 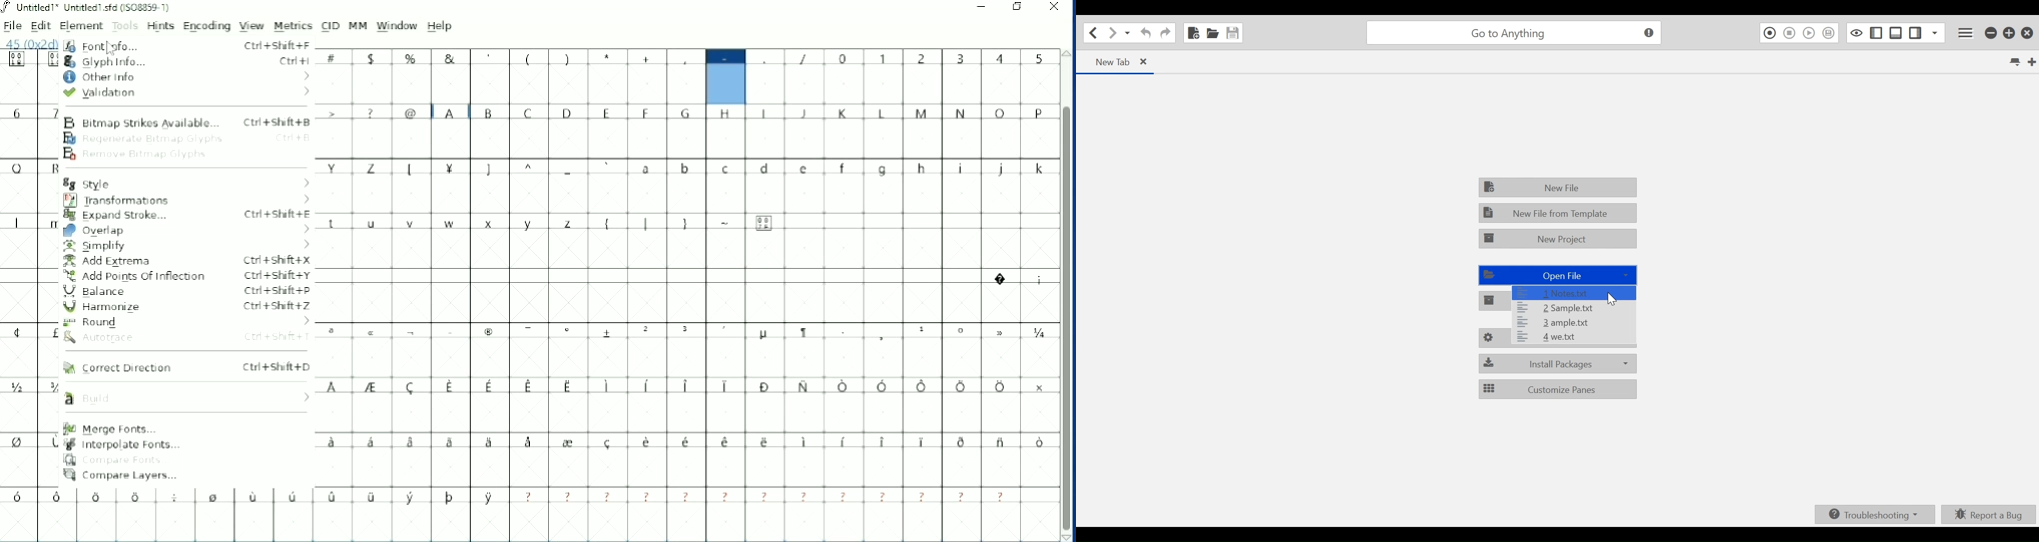 What do you see at coordinates (1165, 33) in the screenshot?
I see `Redo` at bounding box center [1165, 33].